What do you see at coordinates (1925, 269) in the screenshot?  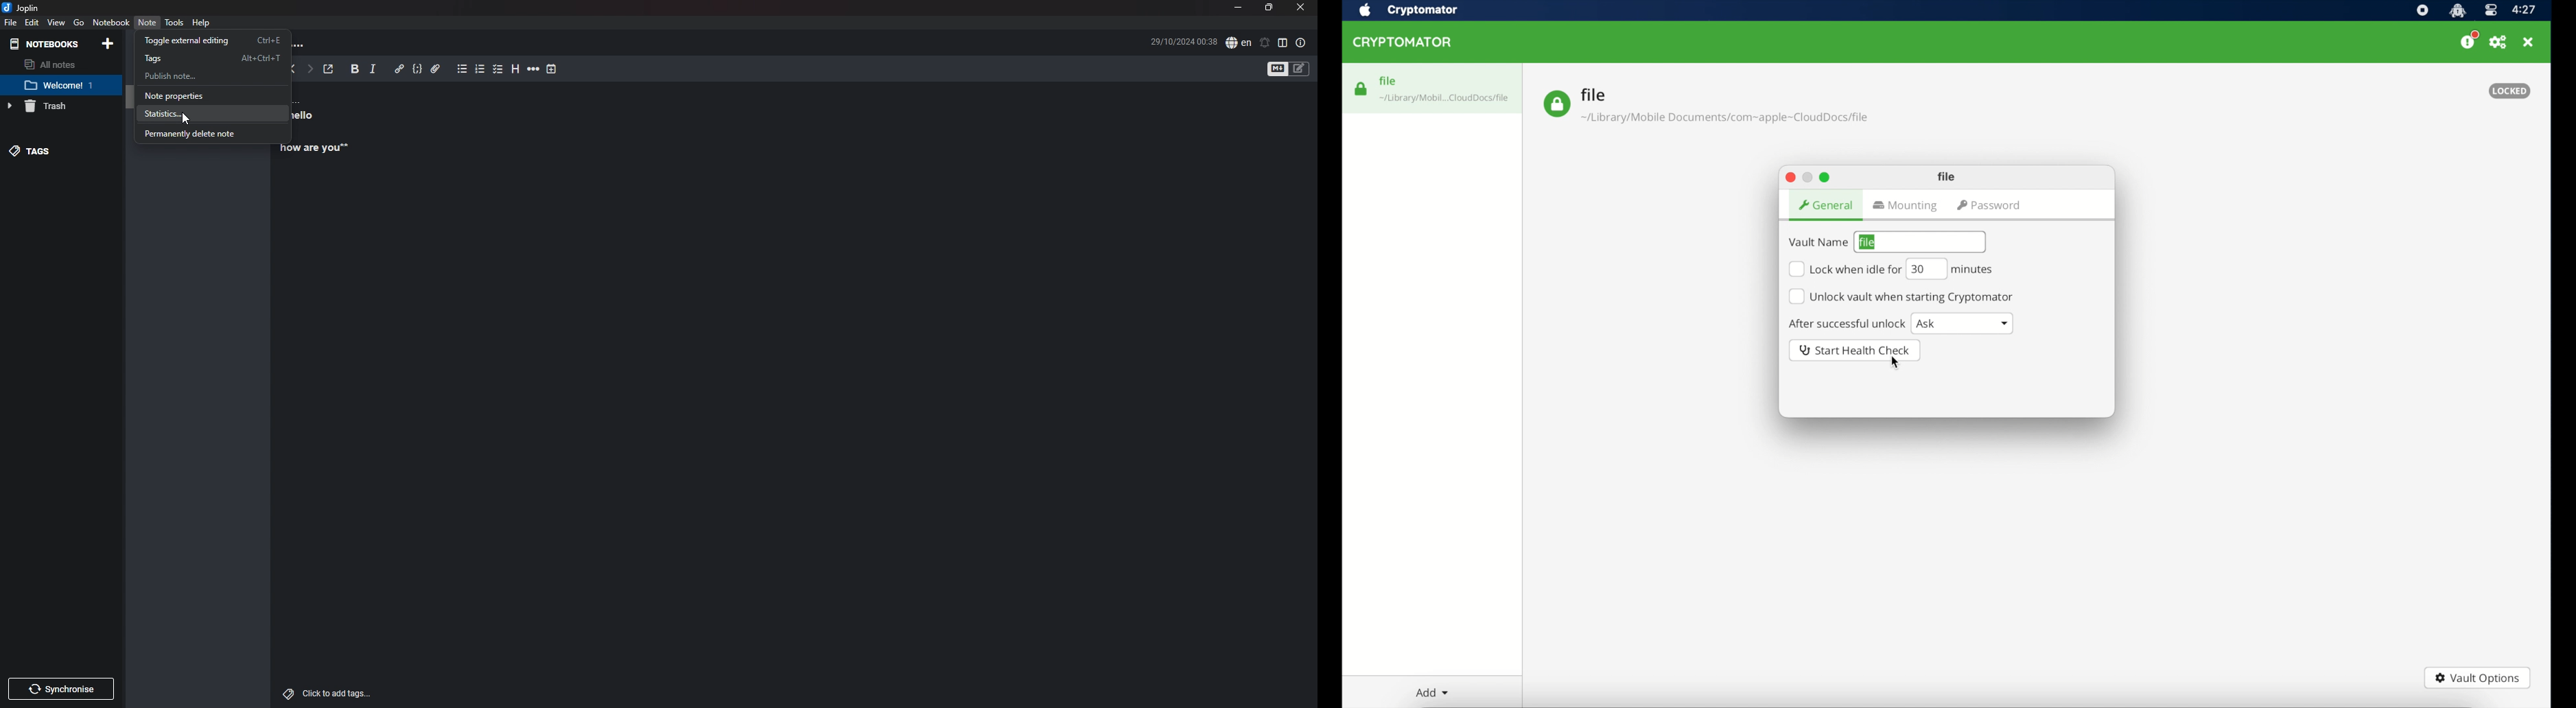 I see `30` at bounding box center [1925, 269].